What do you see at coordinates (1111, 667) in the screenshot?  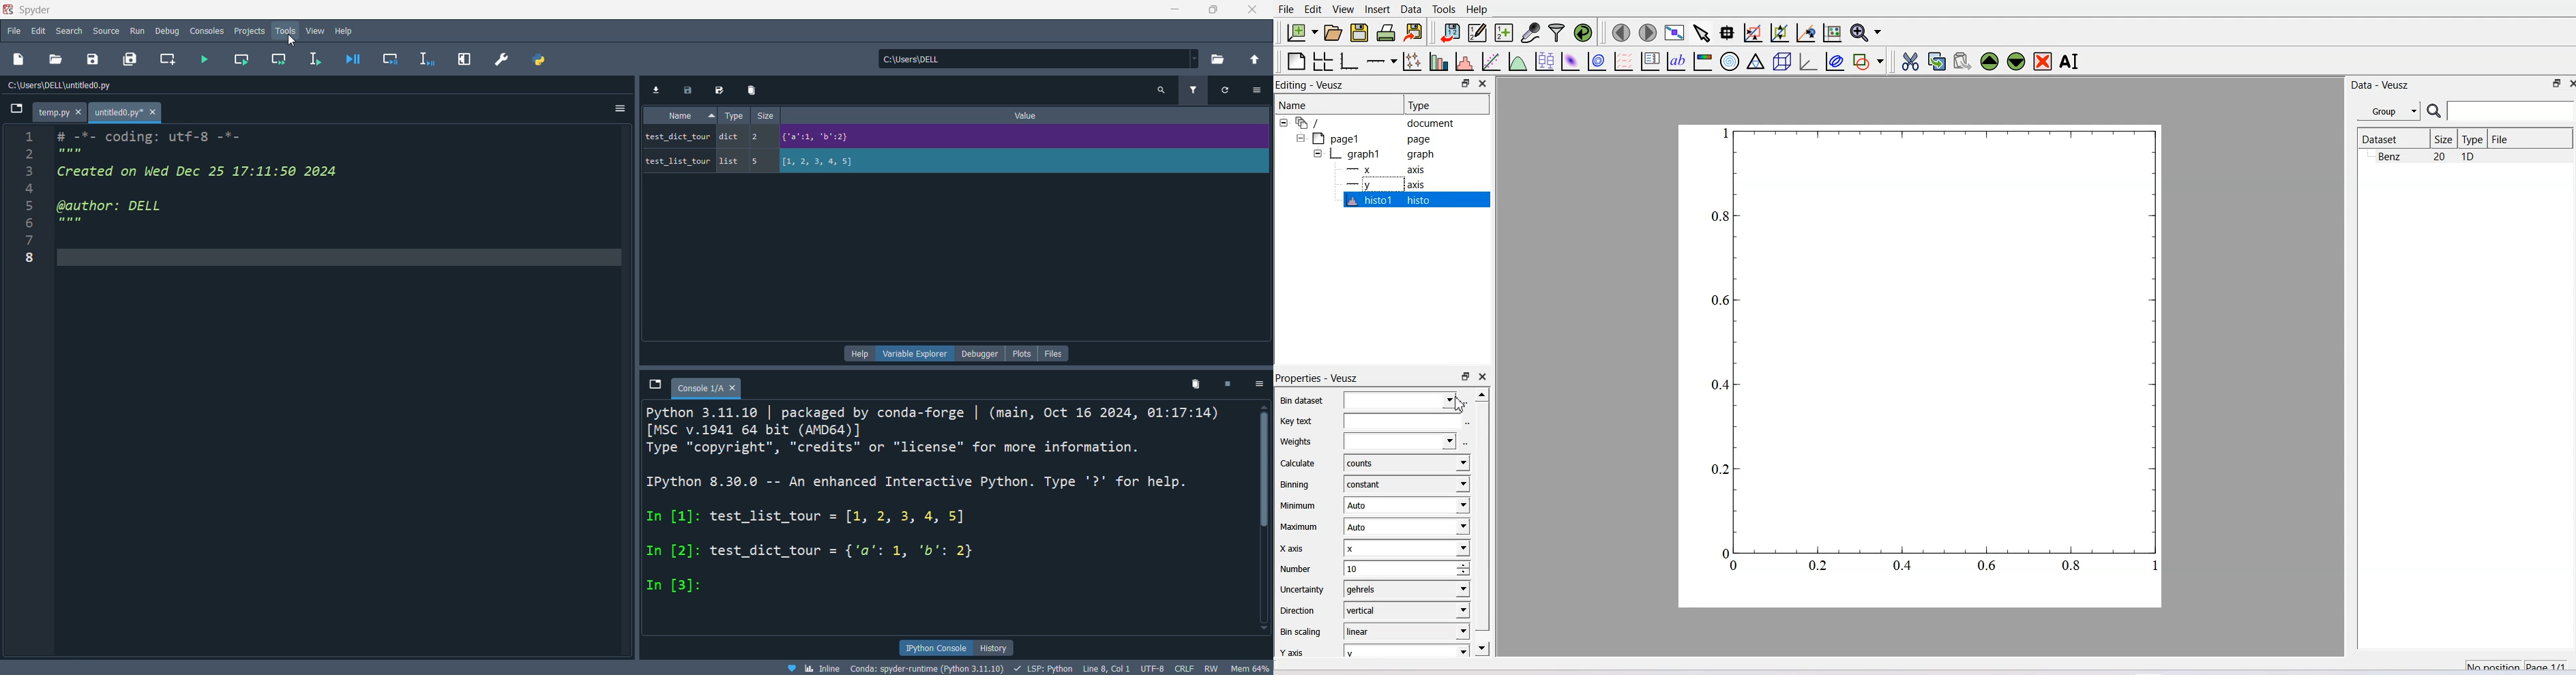 I see `Line 8, Col 1` at bounding box center [1111, 667].